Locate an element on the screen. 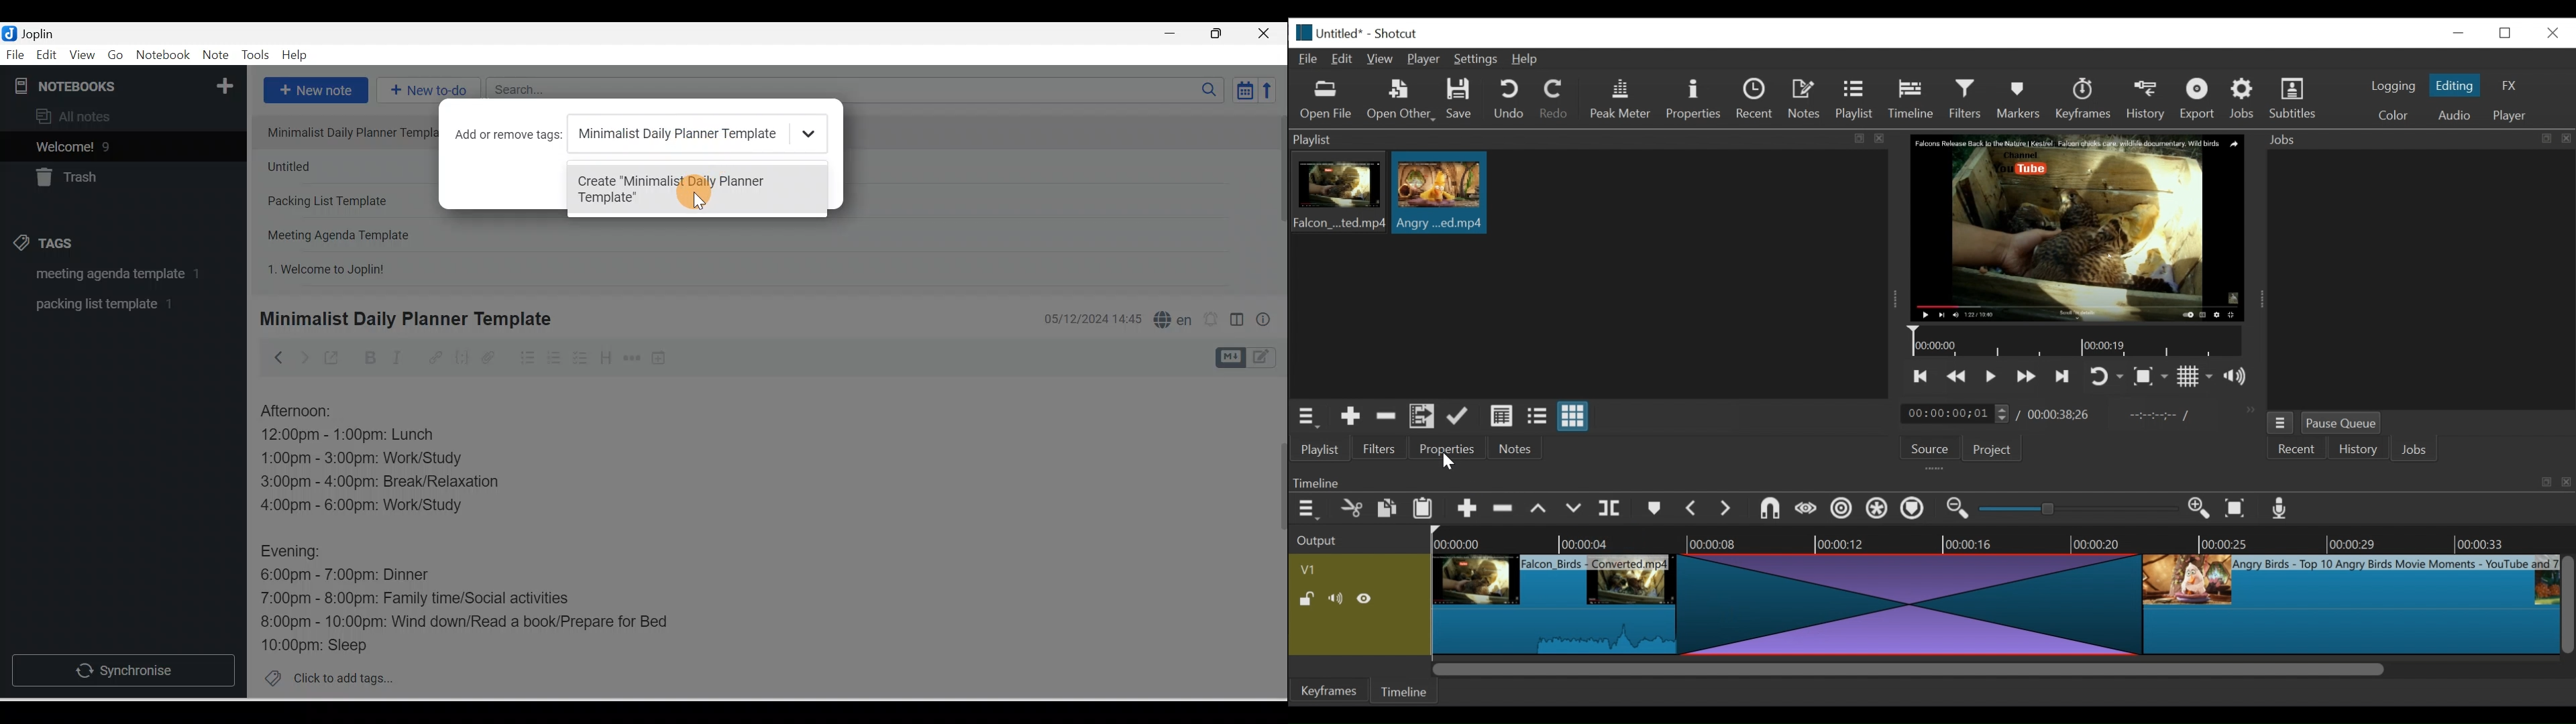 This screenshot has width=2576, height=728. Note 4 is located at coordinates (357, 232).